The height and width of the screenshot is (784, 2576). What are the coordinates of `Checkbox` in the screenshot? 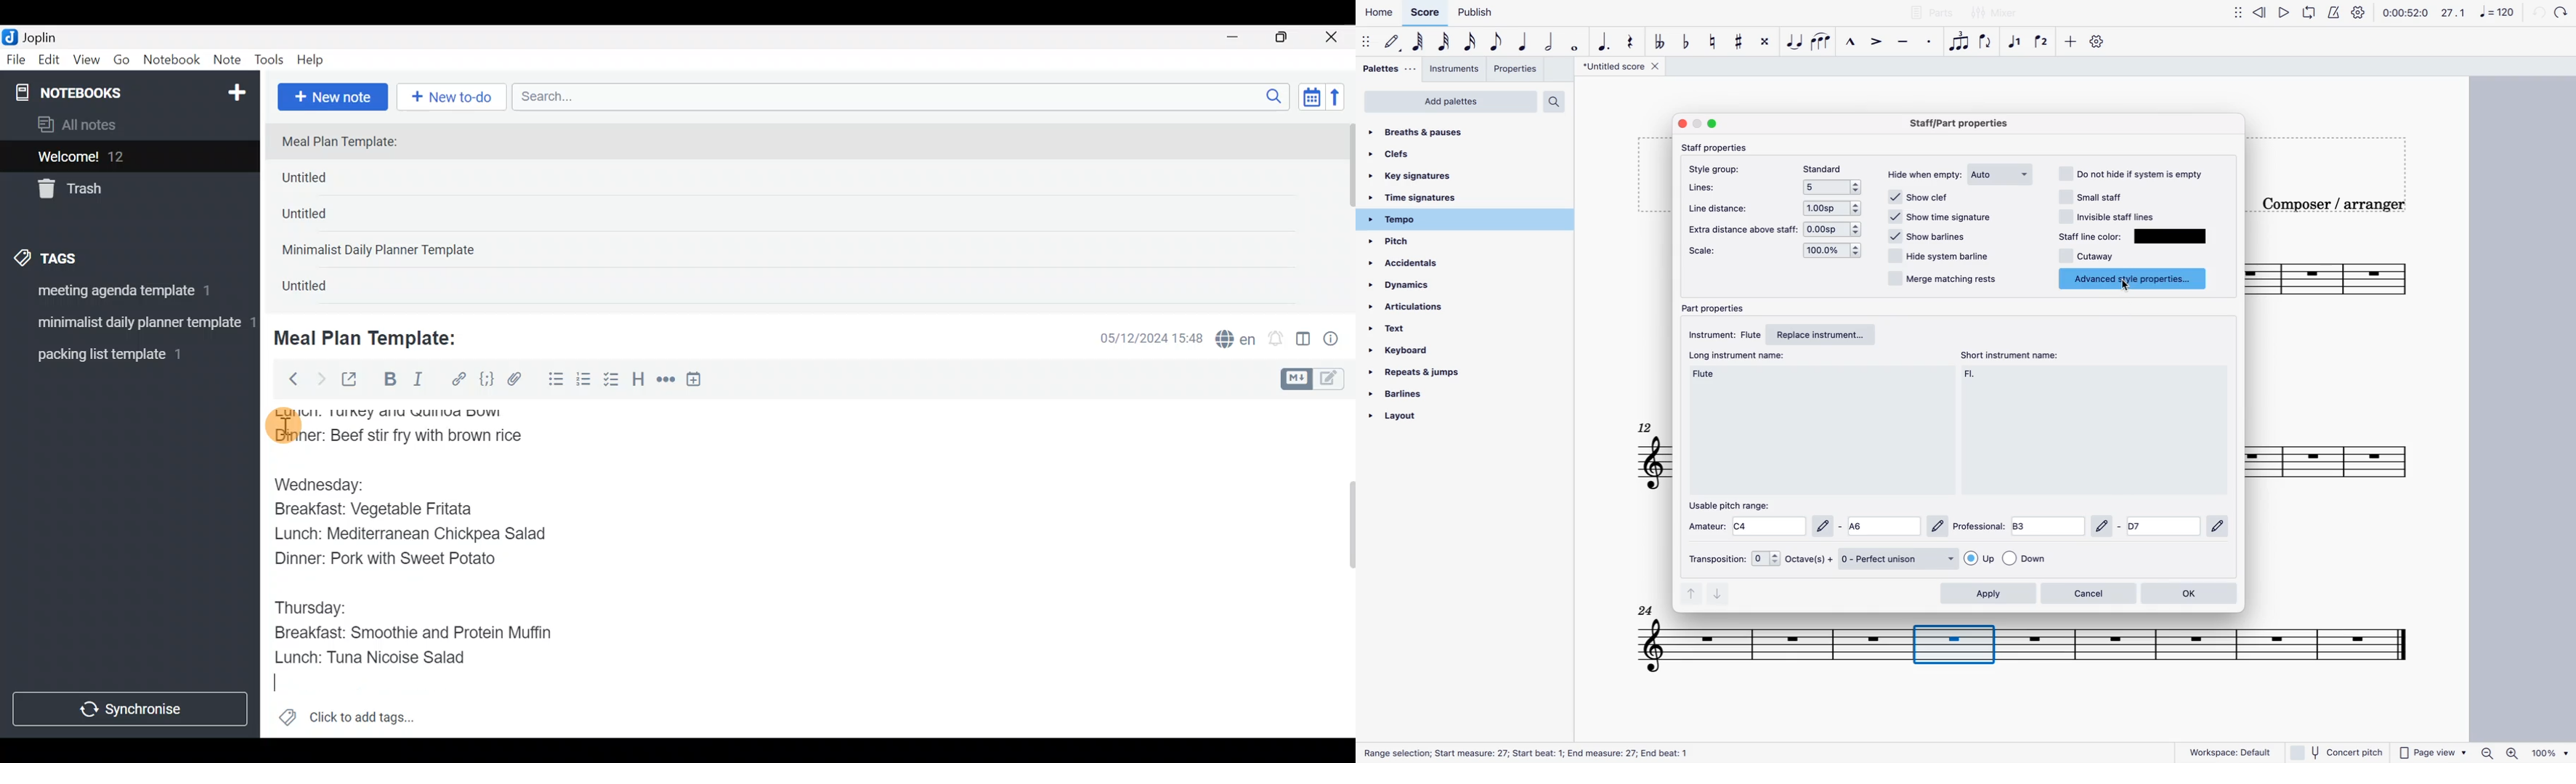 It's located at (613, 381).